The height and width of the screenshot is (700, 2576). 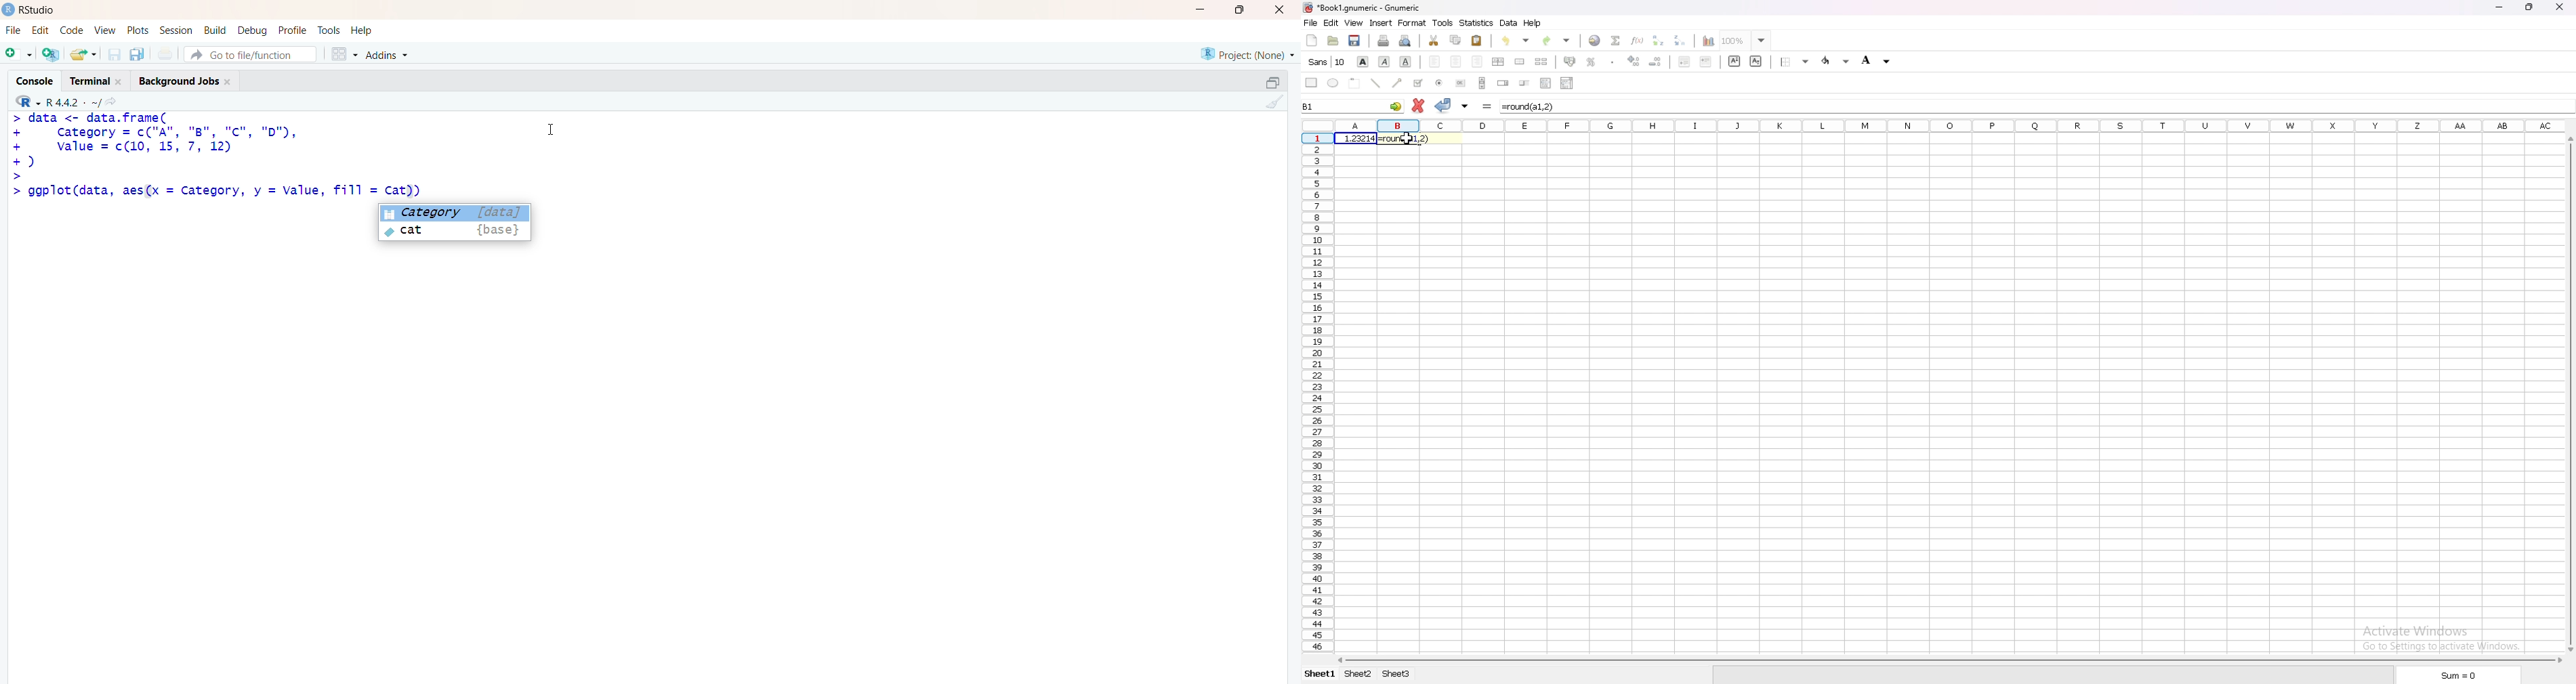 I want to click on decrease decimals, so click(x=1656, y=61).